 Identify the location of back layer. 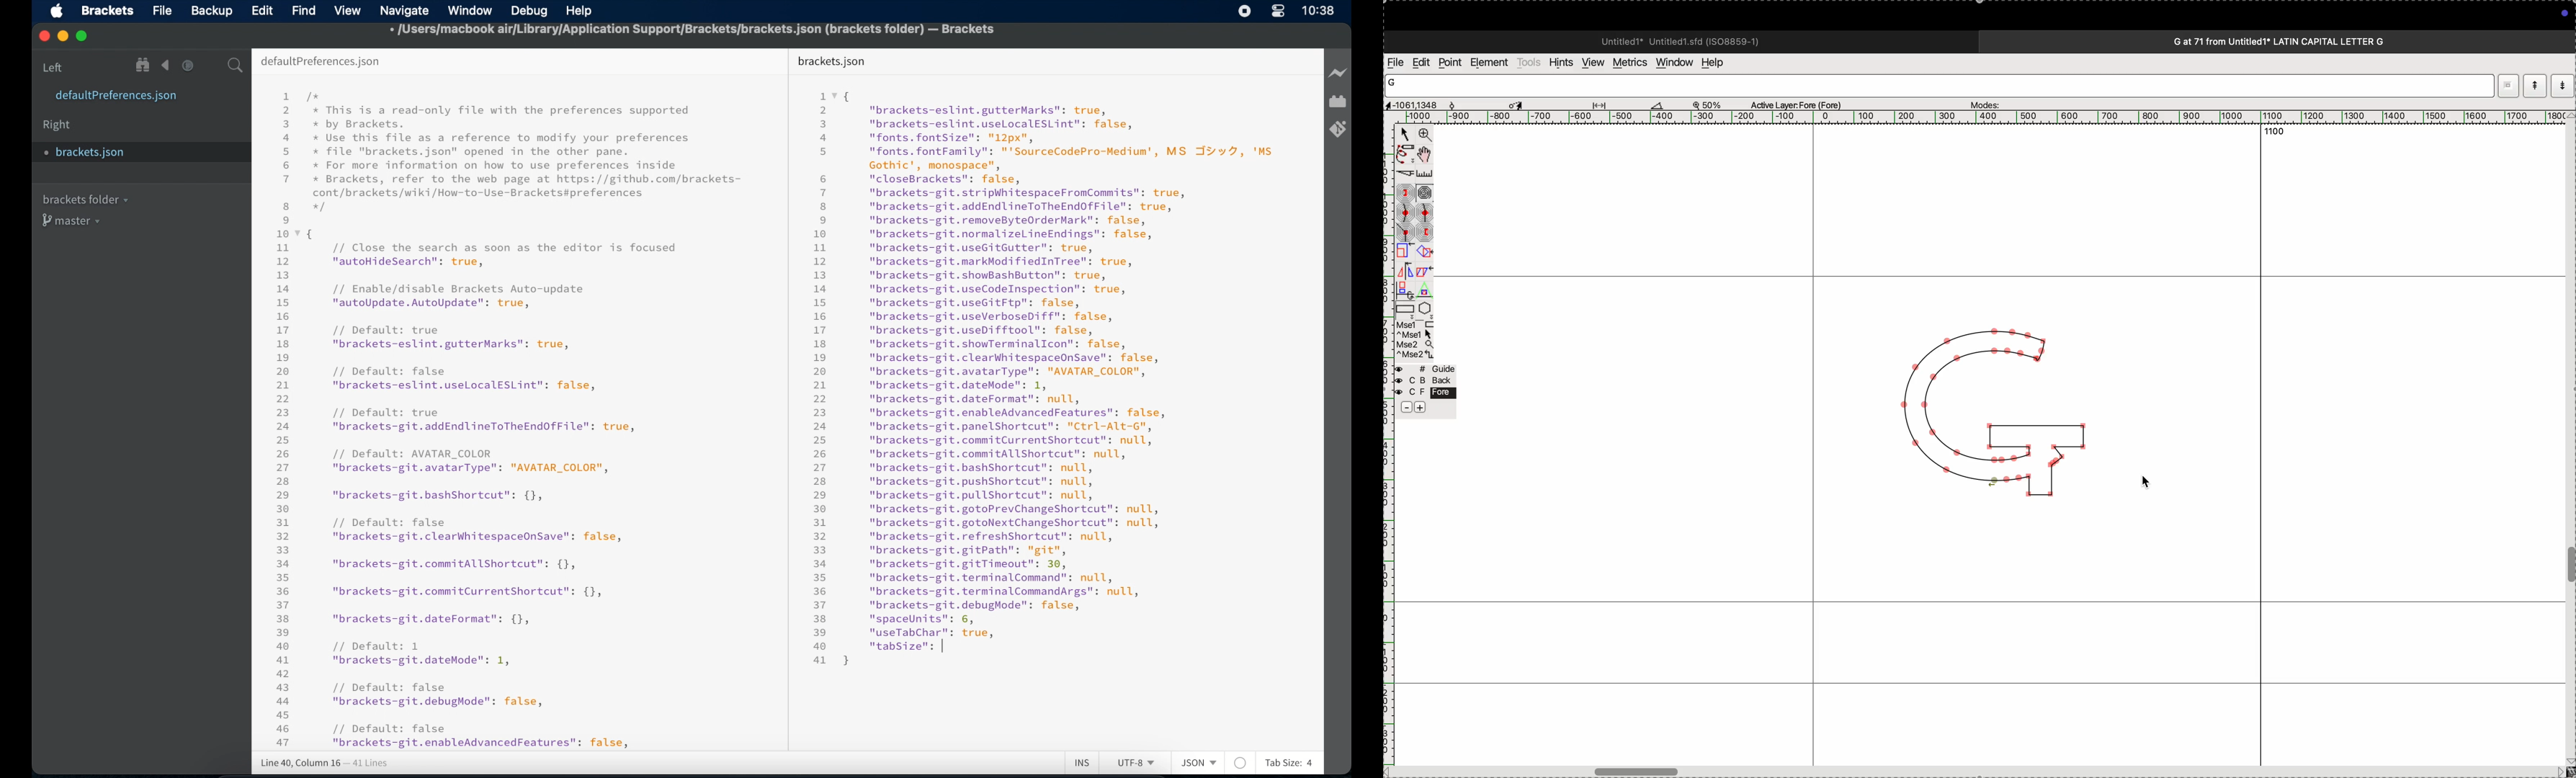
(1425, 380).